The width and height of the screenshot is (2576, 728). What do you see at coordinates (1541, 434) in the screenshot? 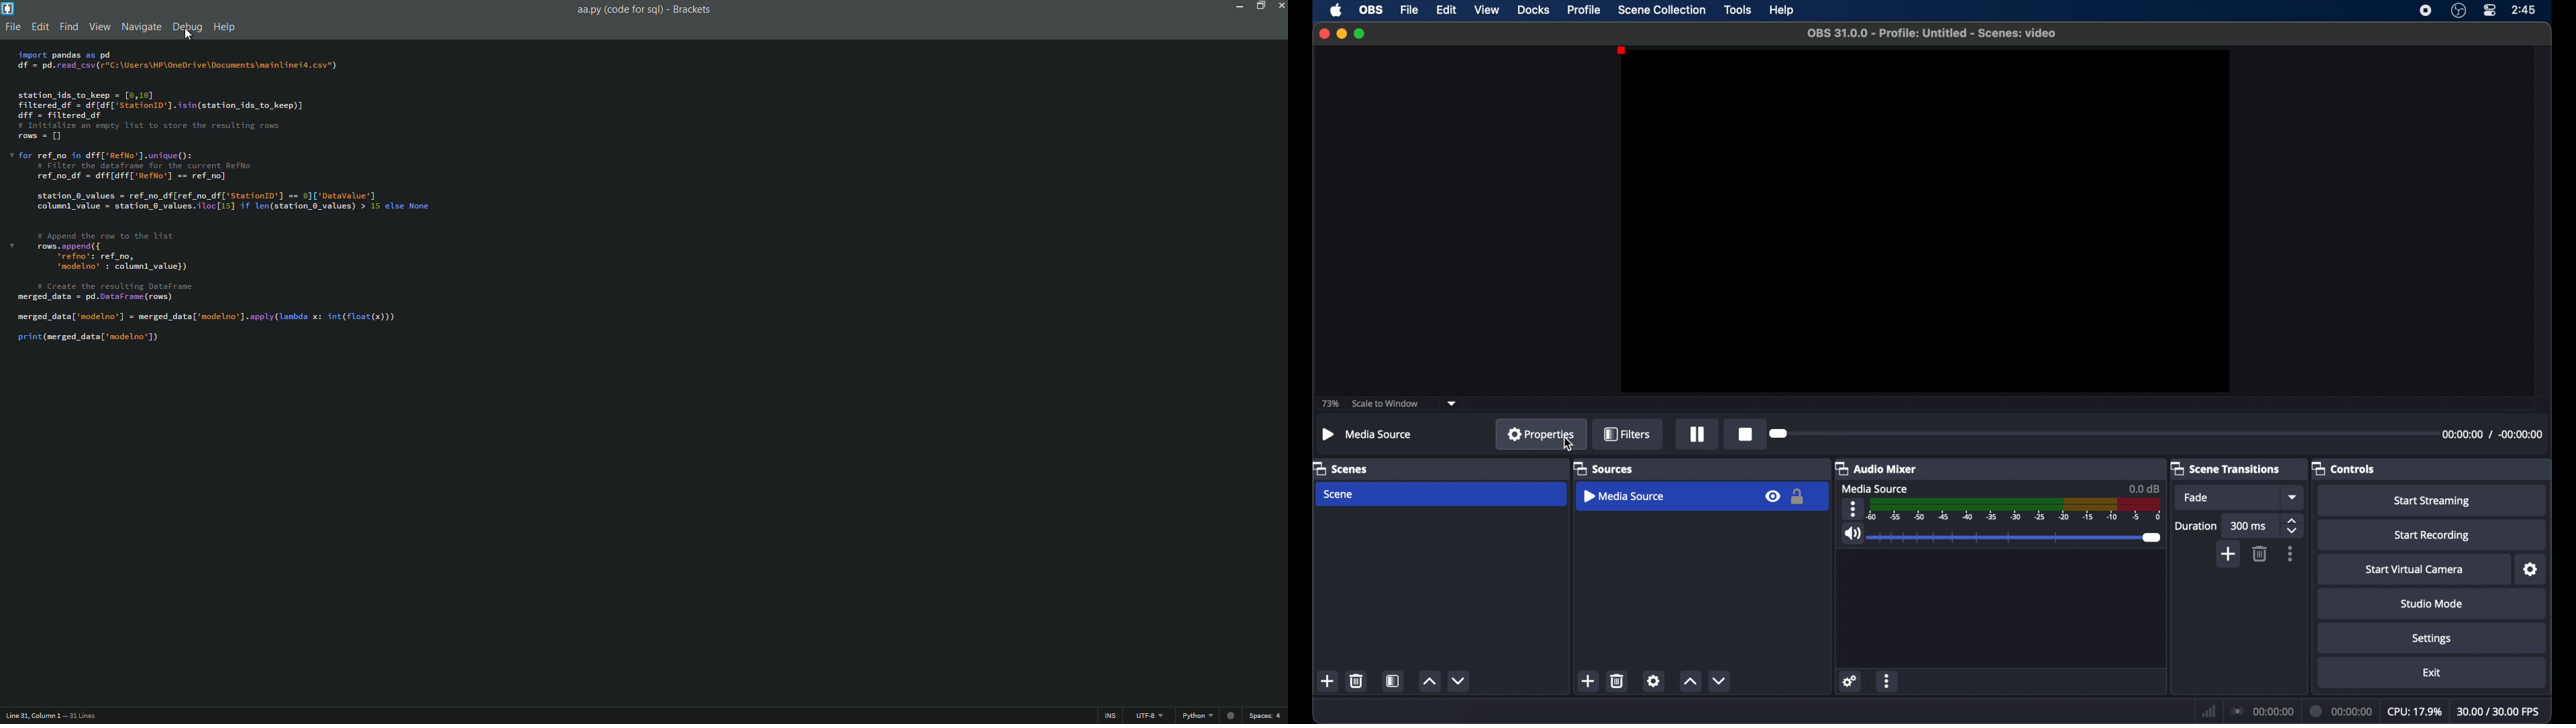
I see `properties` at bounding box center [1541, 434].